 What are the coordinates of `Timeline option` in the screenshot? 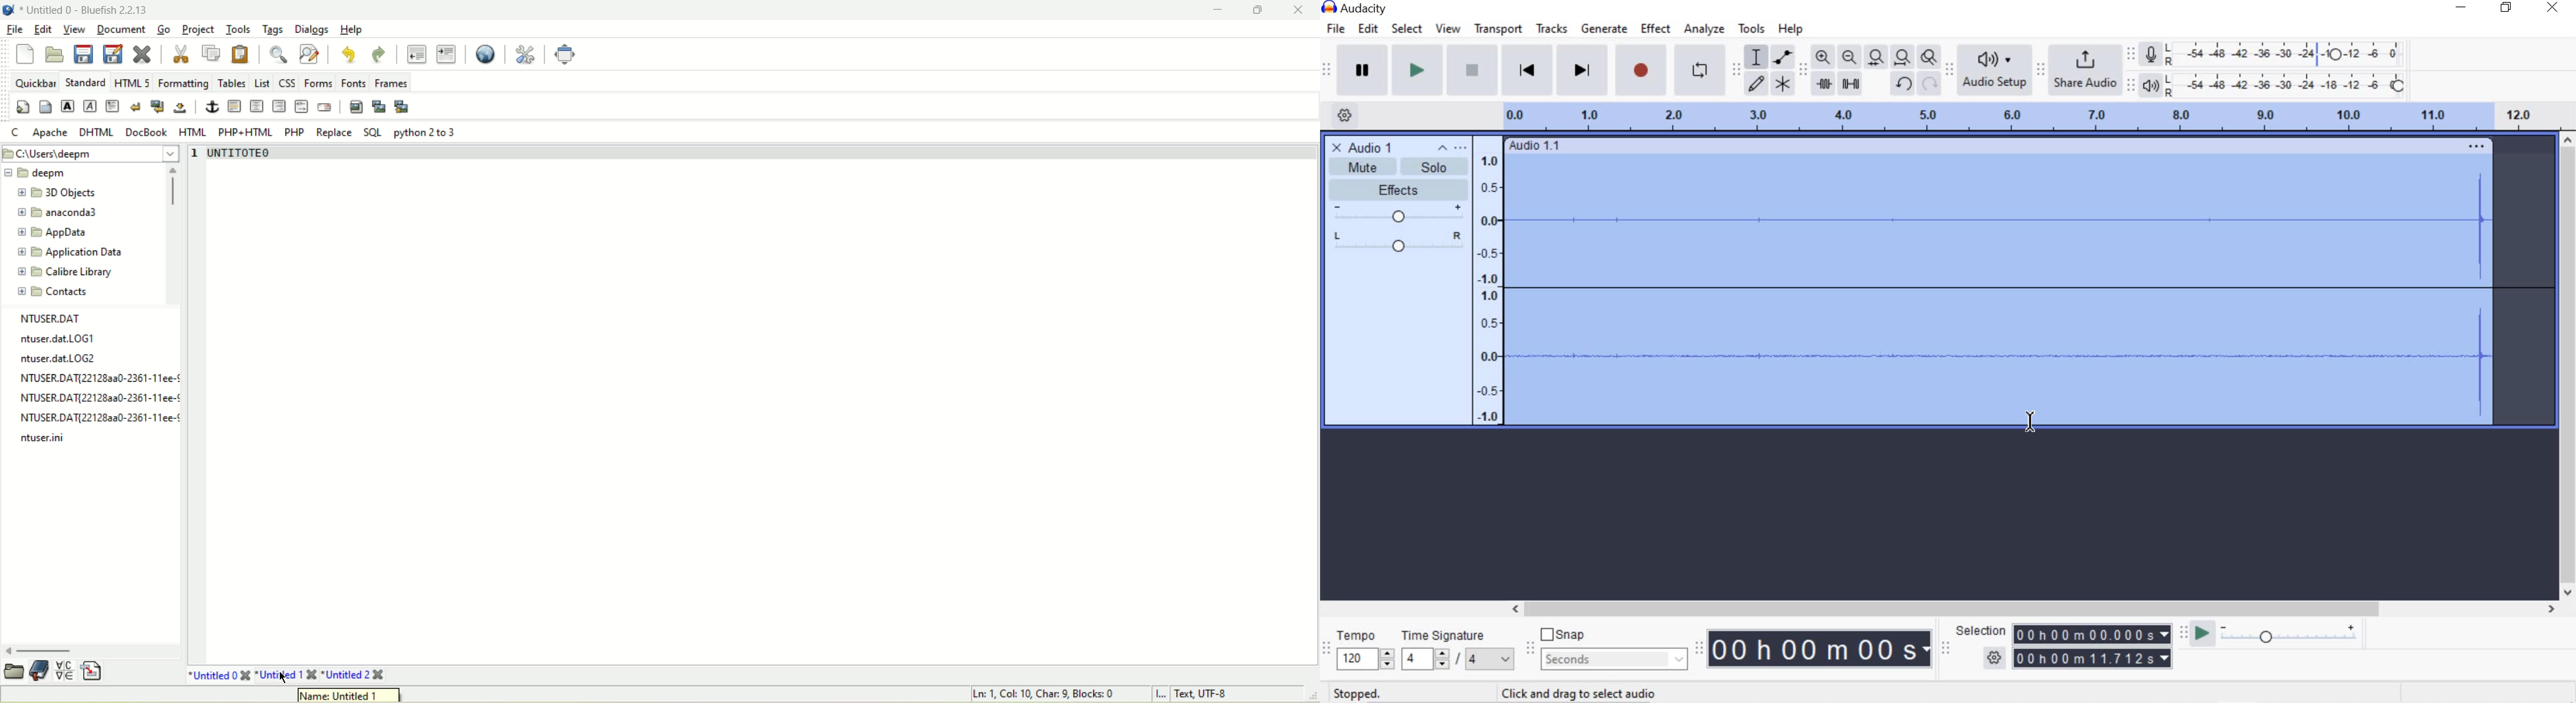 It's located at (1340, 114).